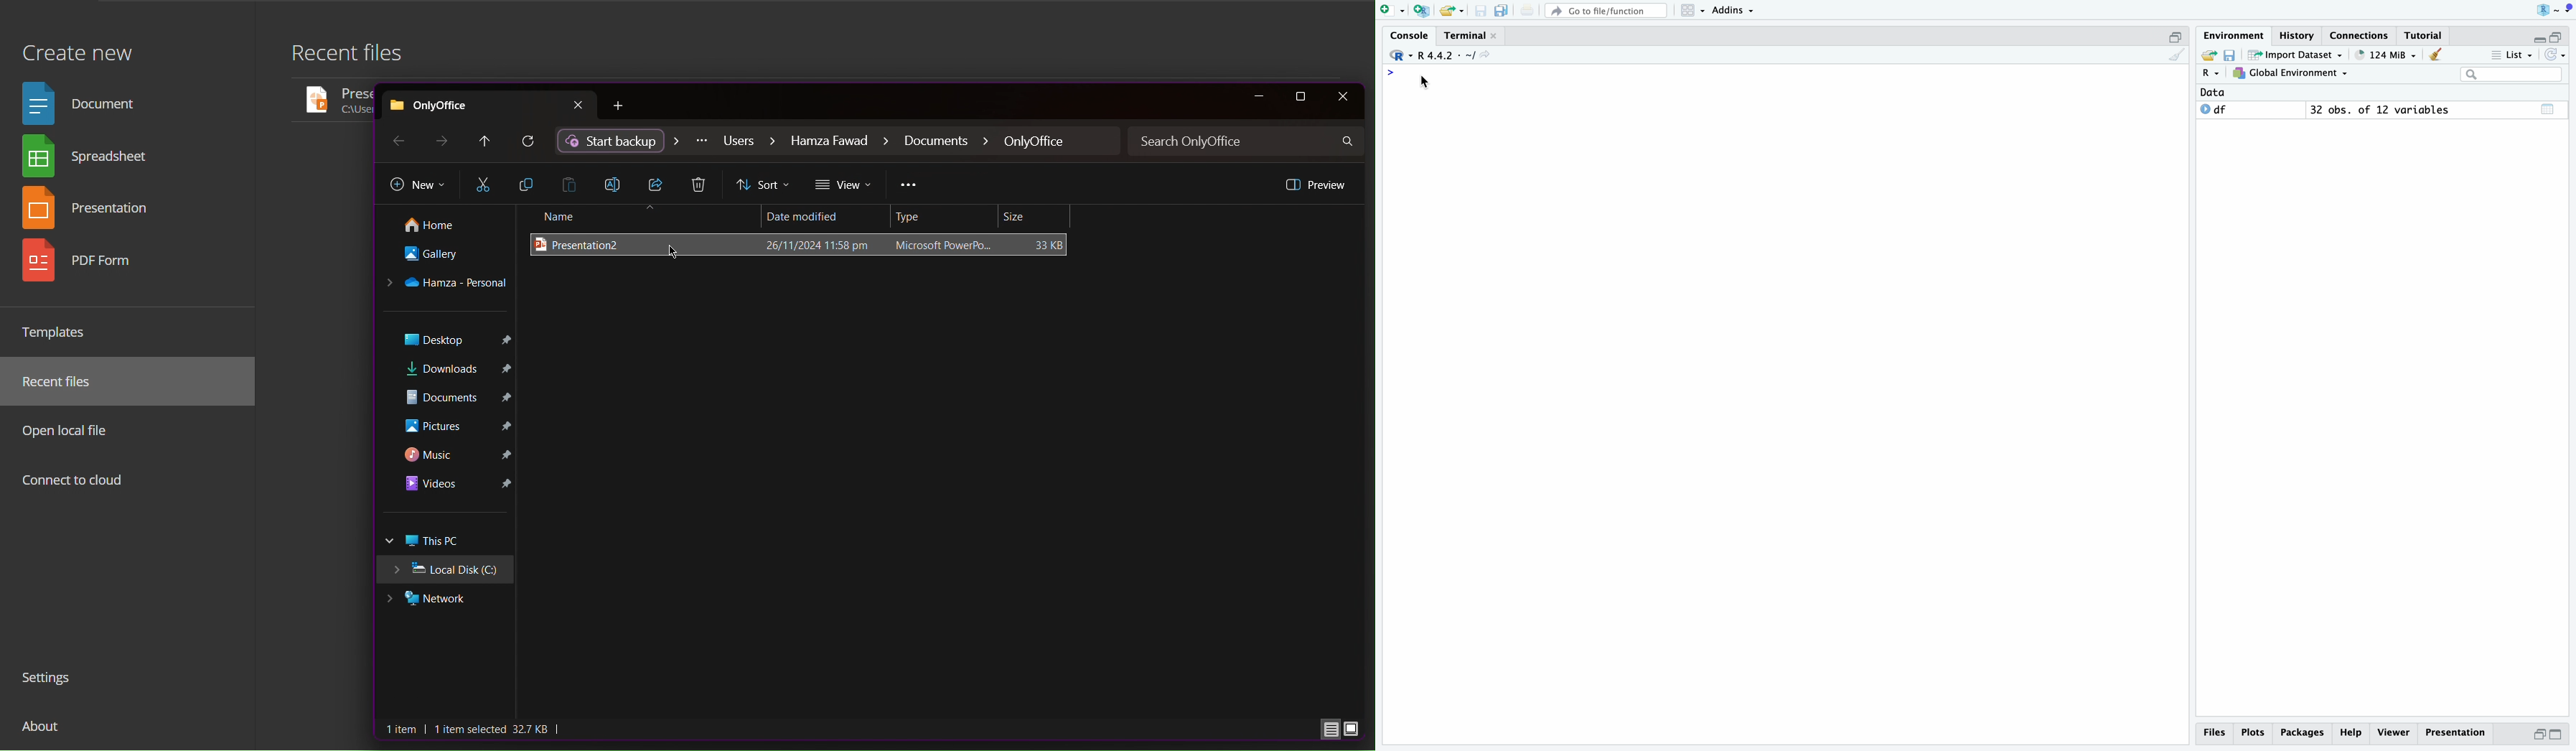 Image resolution: width=2576 pixels, height=756 pixels. Describe the element at coordinates (2360, 35) in the screenshot. I see `connections` at that location.